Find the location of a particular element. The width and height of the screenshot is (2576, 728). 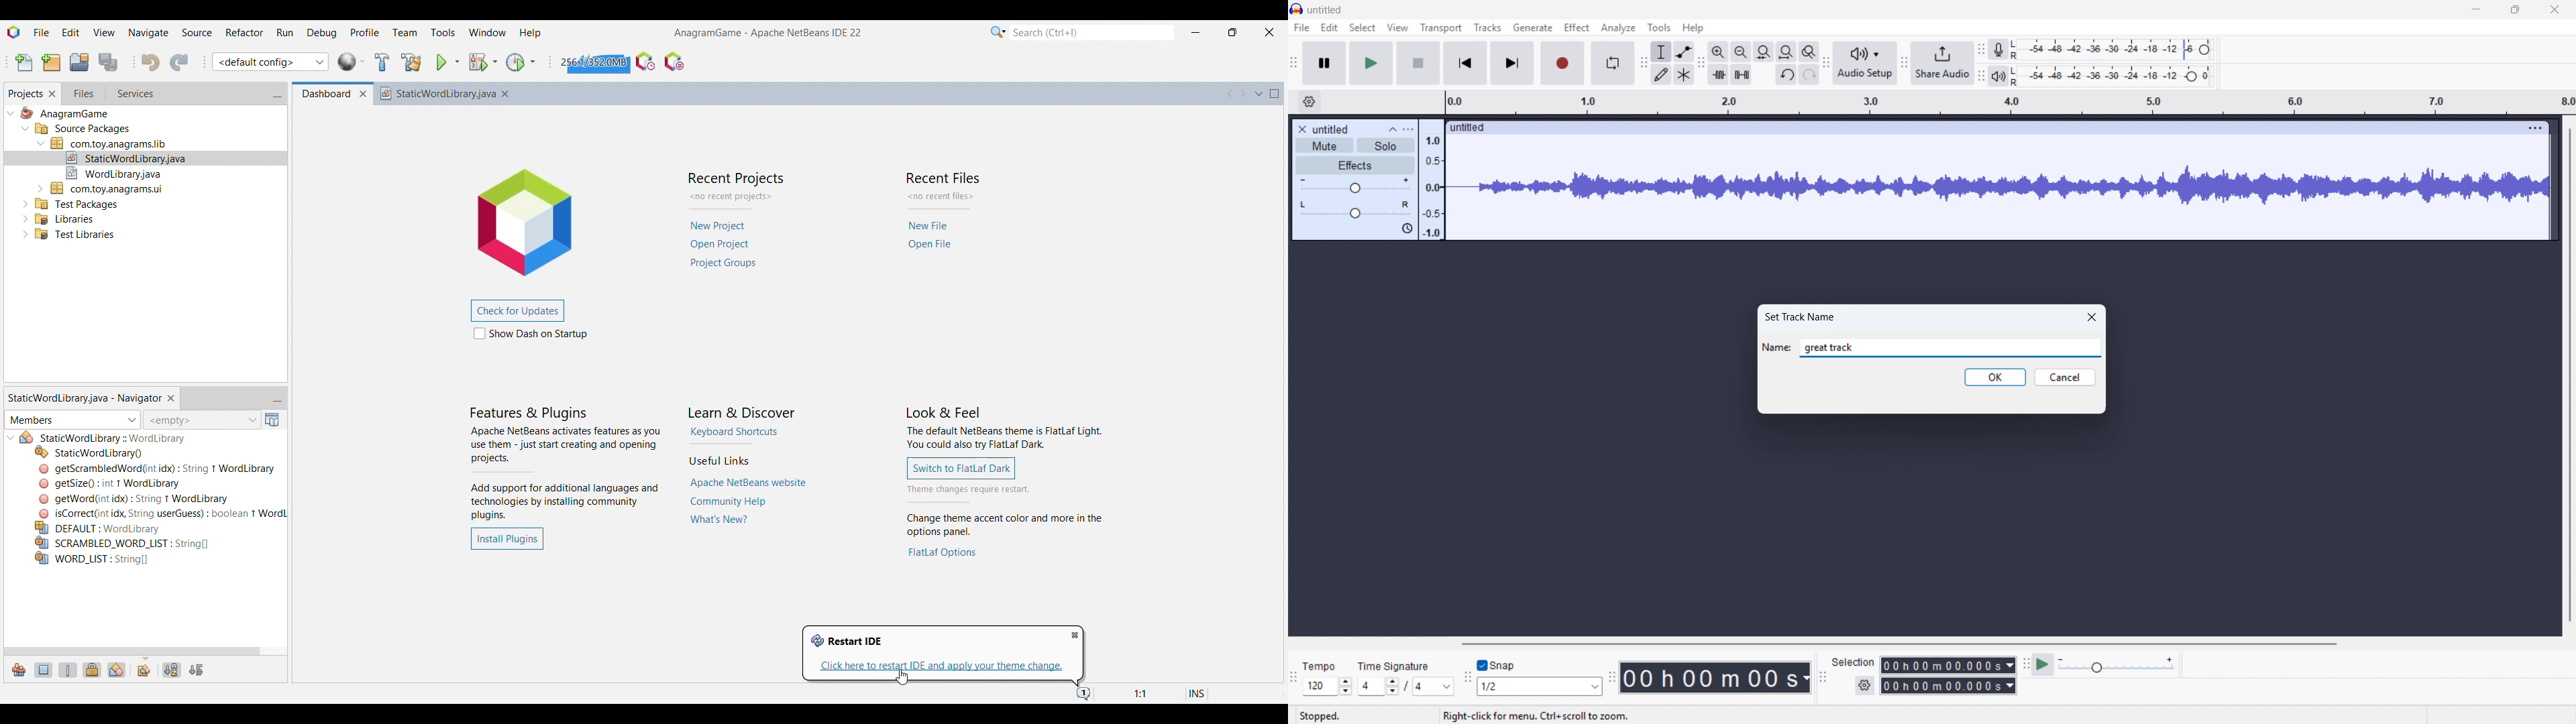

Draw tool  is located at coordinates (1661, 74).